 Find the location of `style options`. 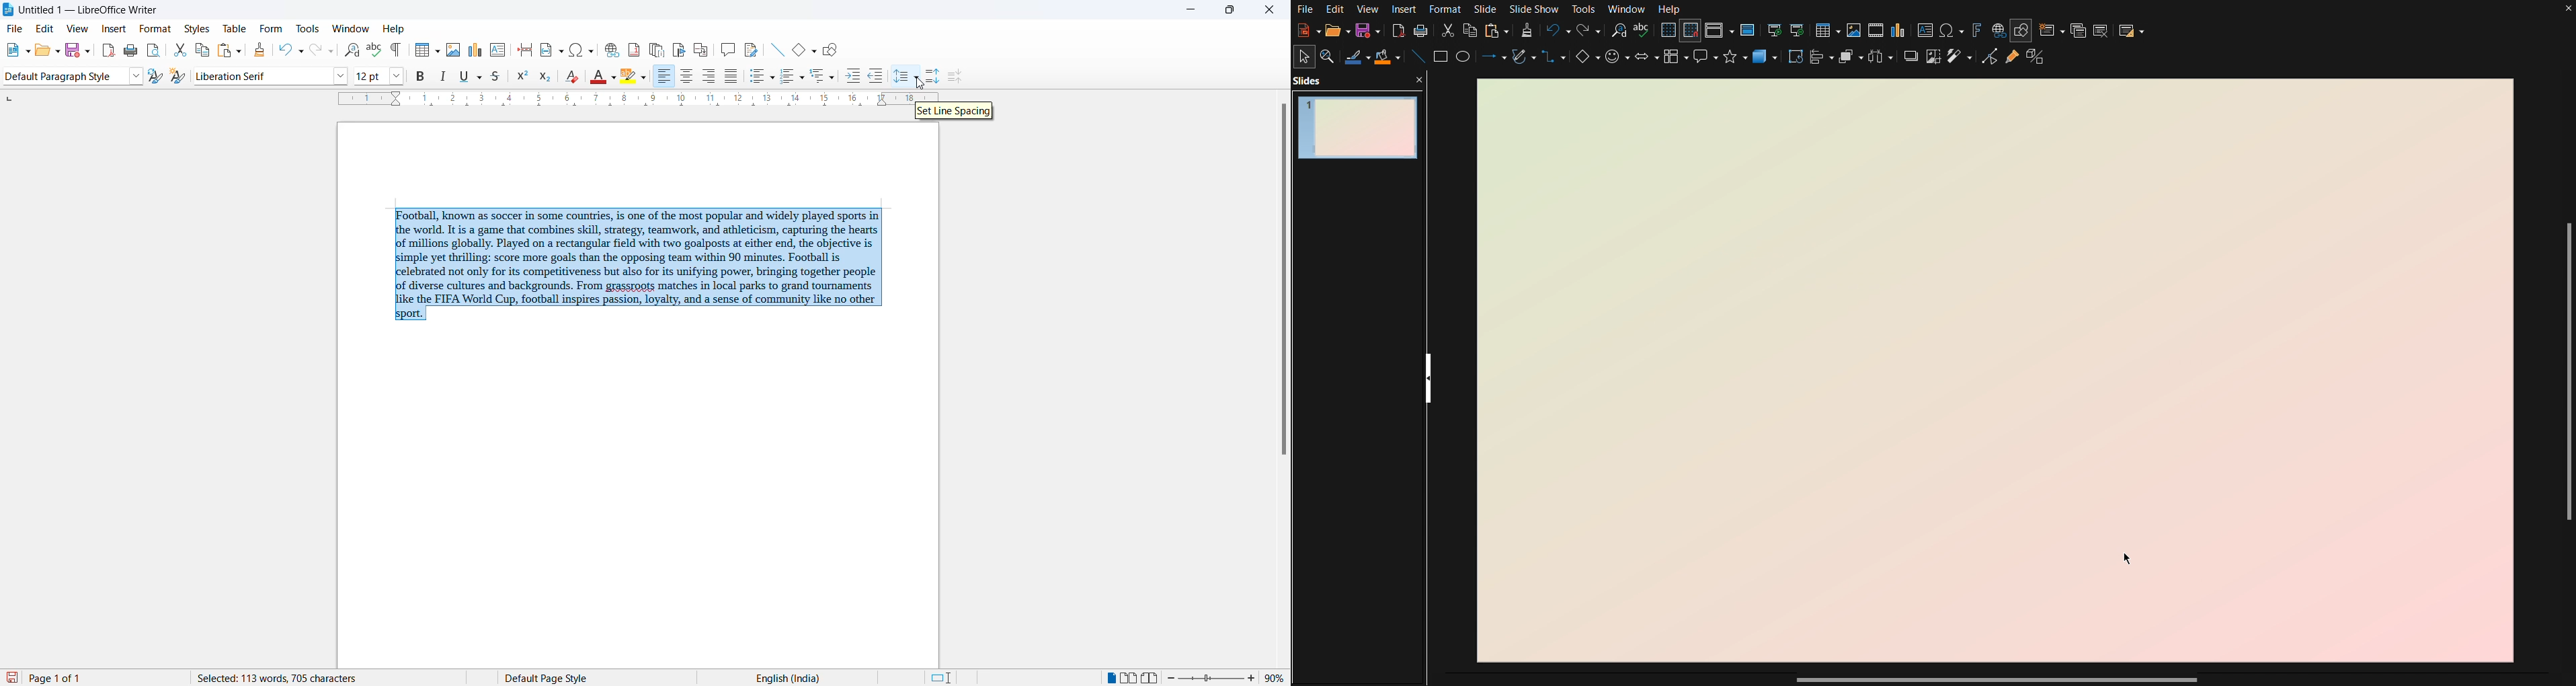

style options is located at coordinates (138, 75).